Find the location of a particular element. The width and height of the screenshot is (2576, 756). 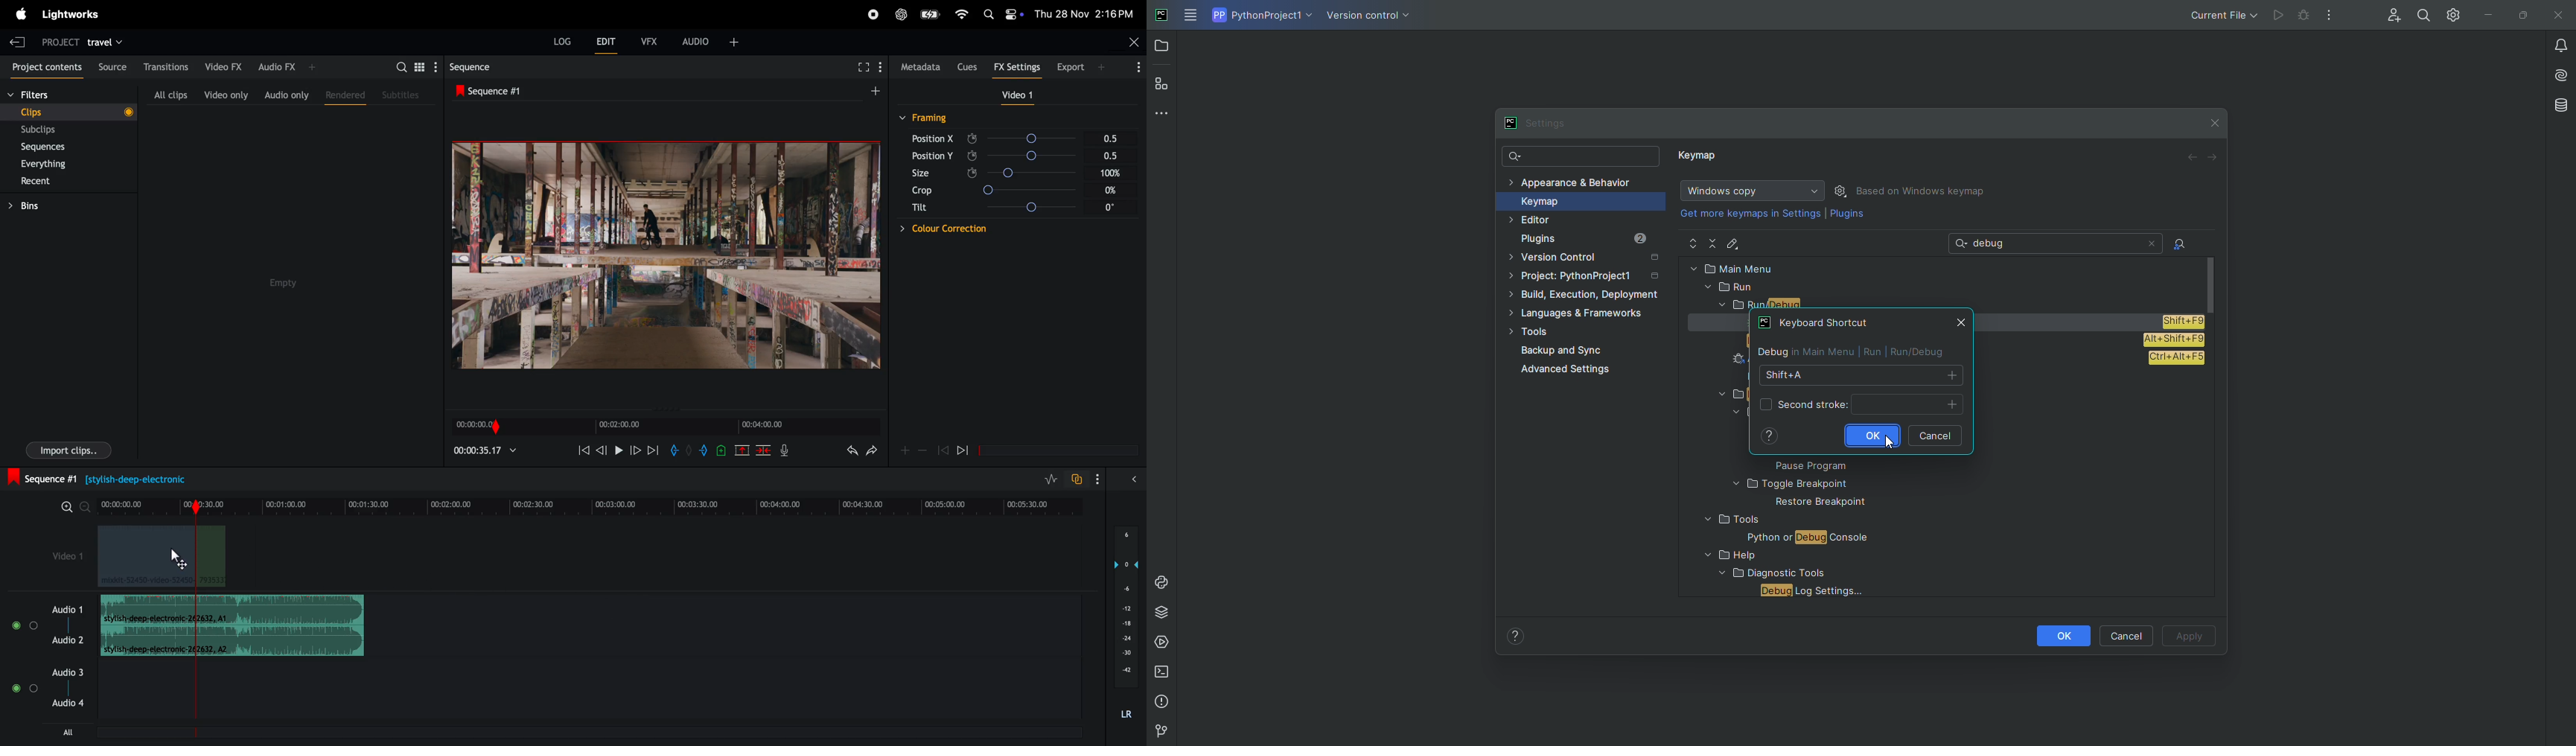

edit is located at coordinates (607, 44).